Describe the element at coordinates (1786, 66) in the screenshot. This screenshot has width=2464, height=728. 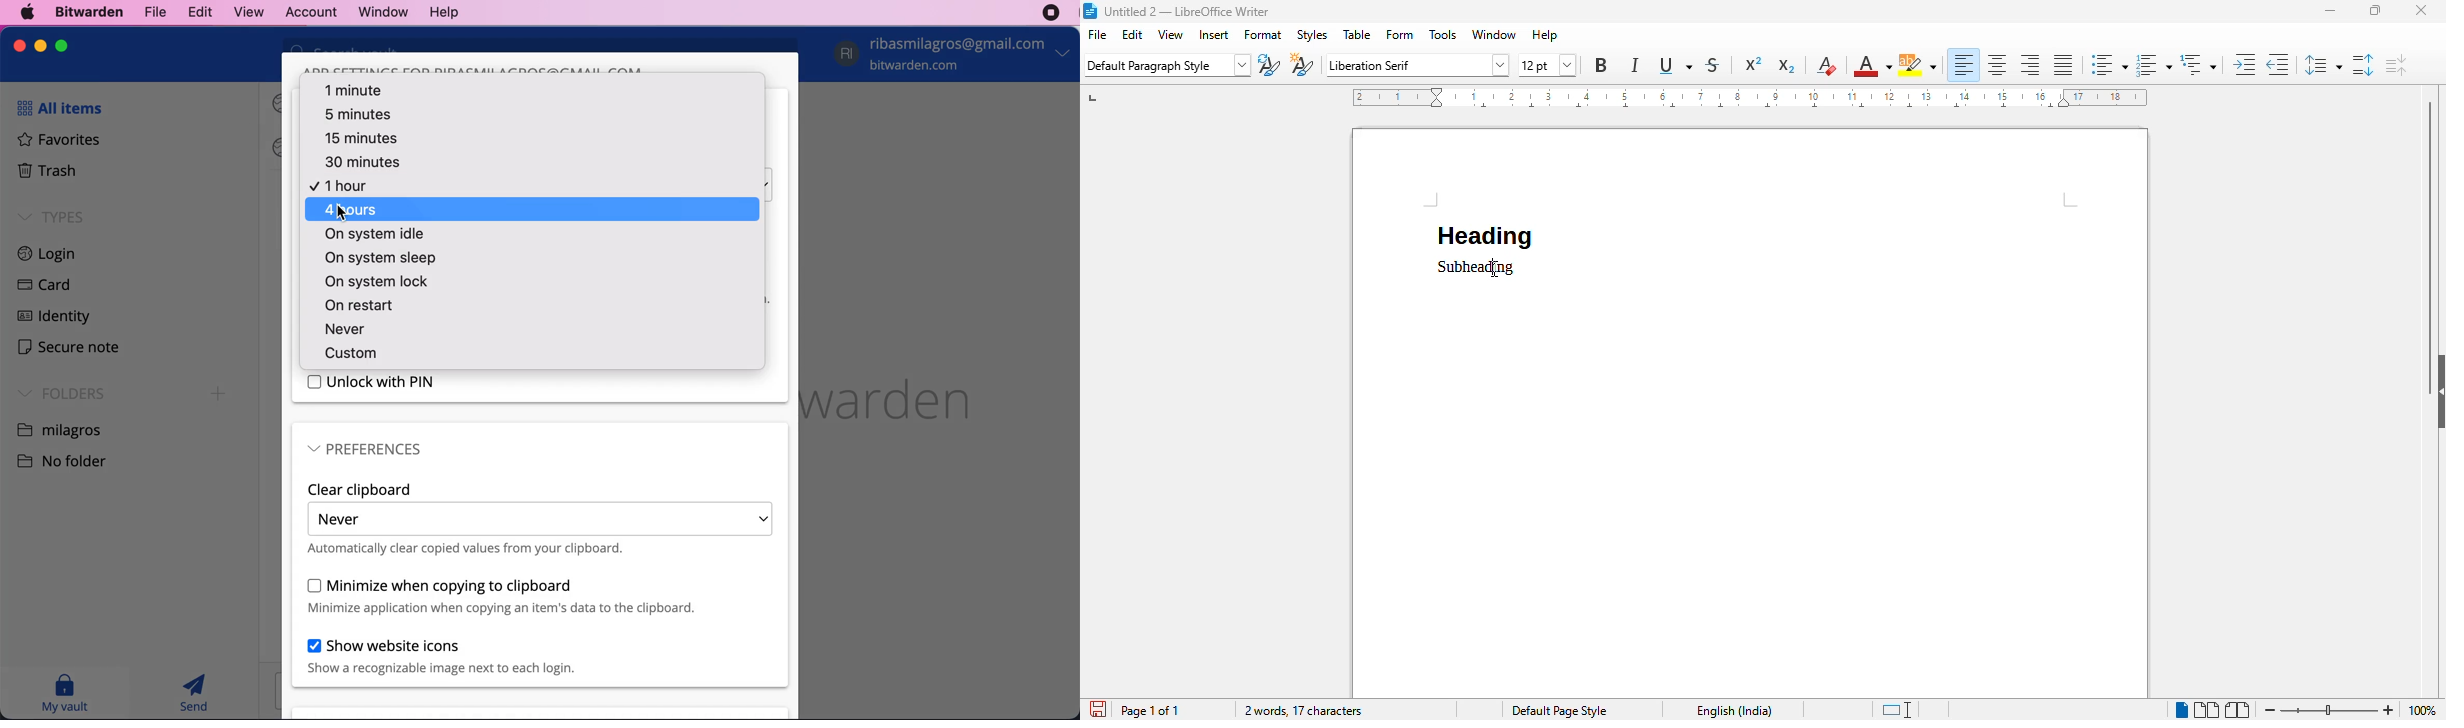
I see `subscript` at that location.